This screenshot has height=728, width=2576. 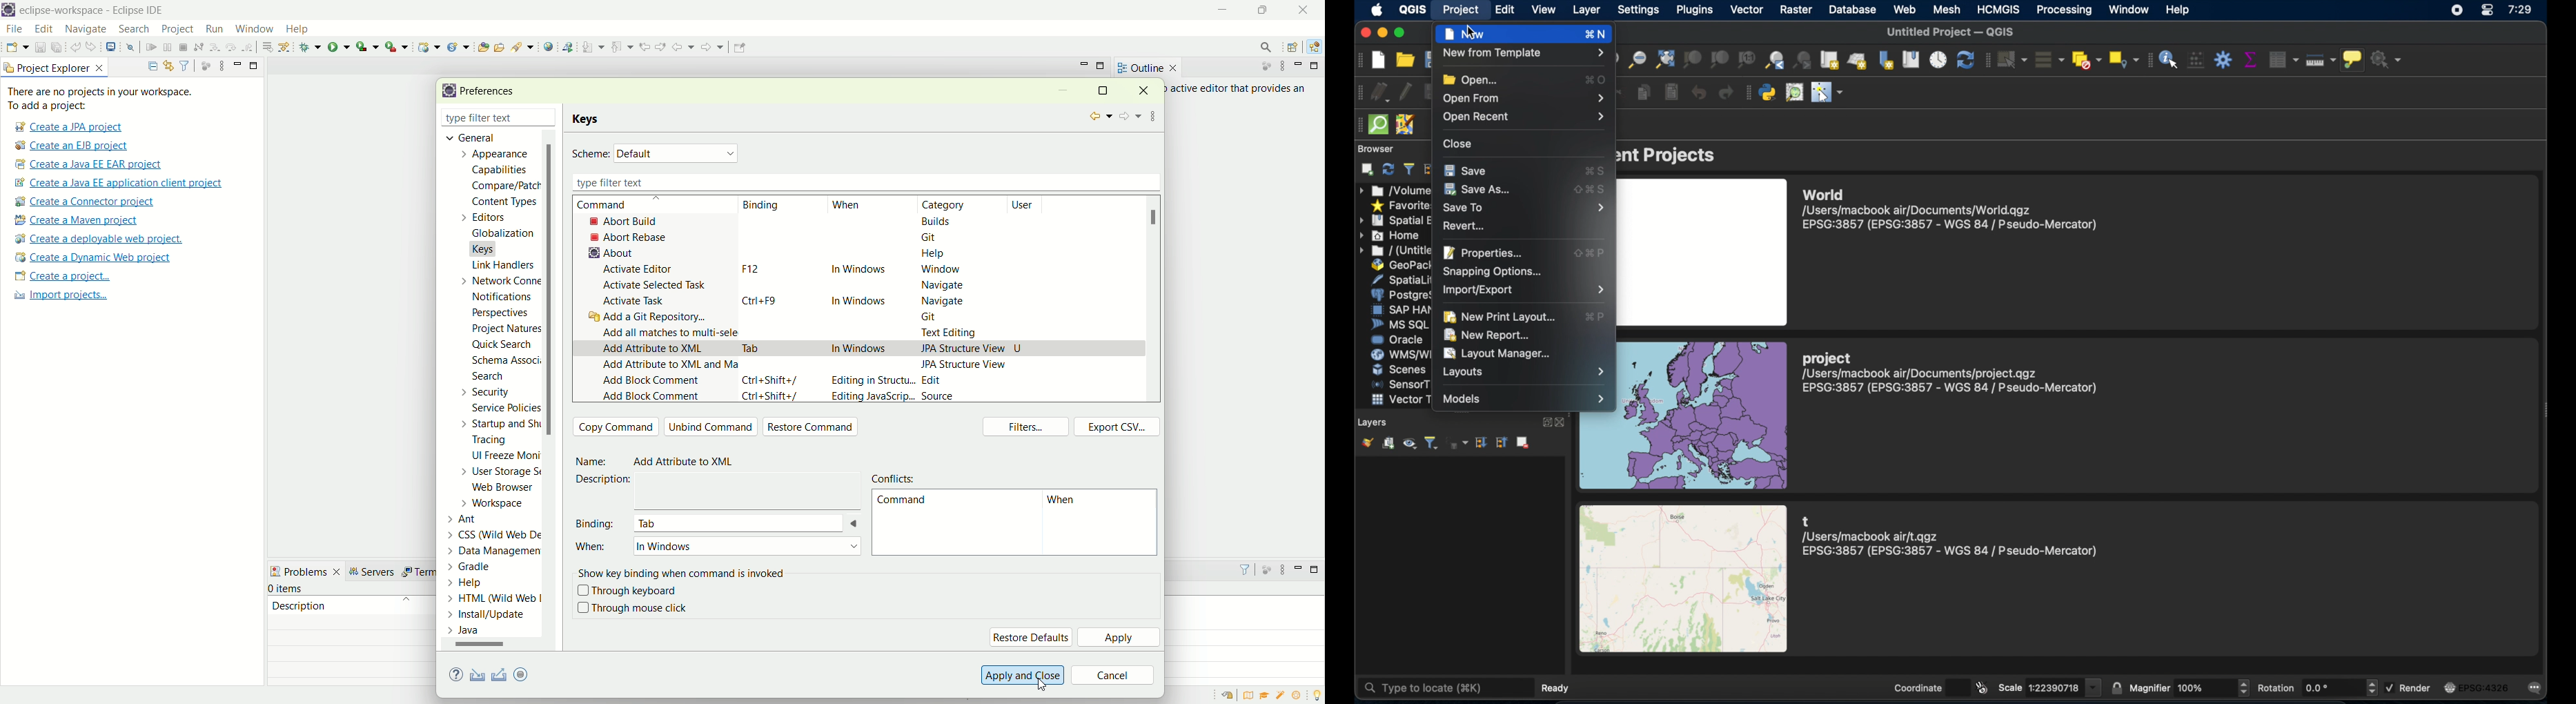 What do you see at coordinates (1523, 372) in the screenshot?
I see `layouts` at bounding box center [1523, 372].